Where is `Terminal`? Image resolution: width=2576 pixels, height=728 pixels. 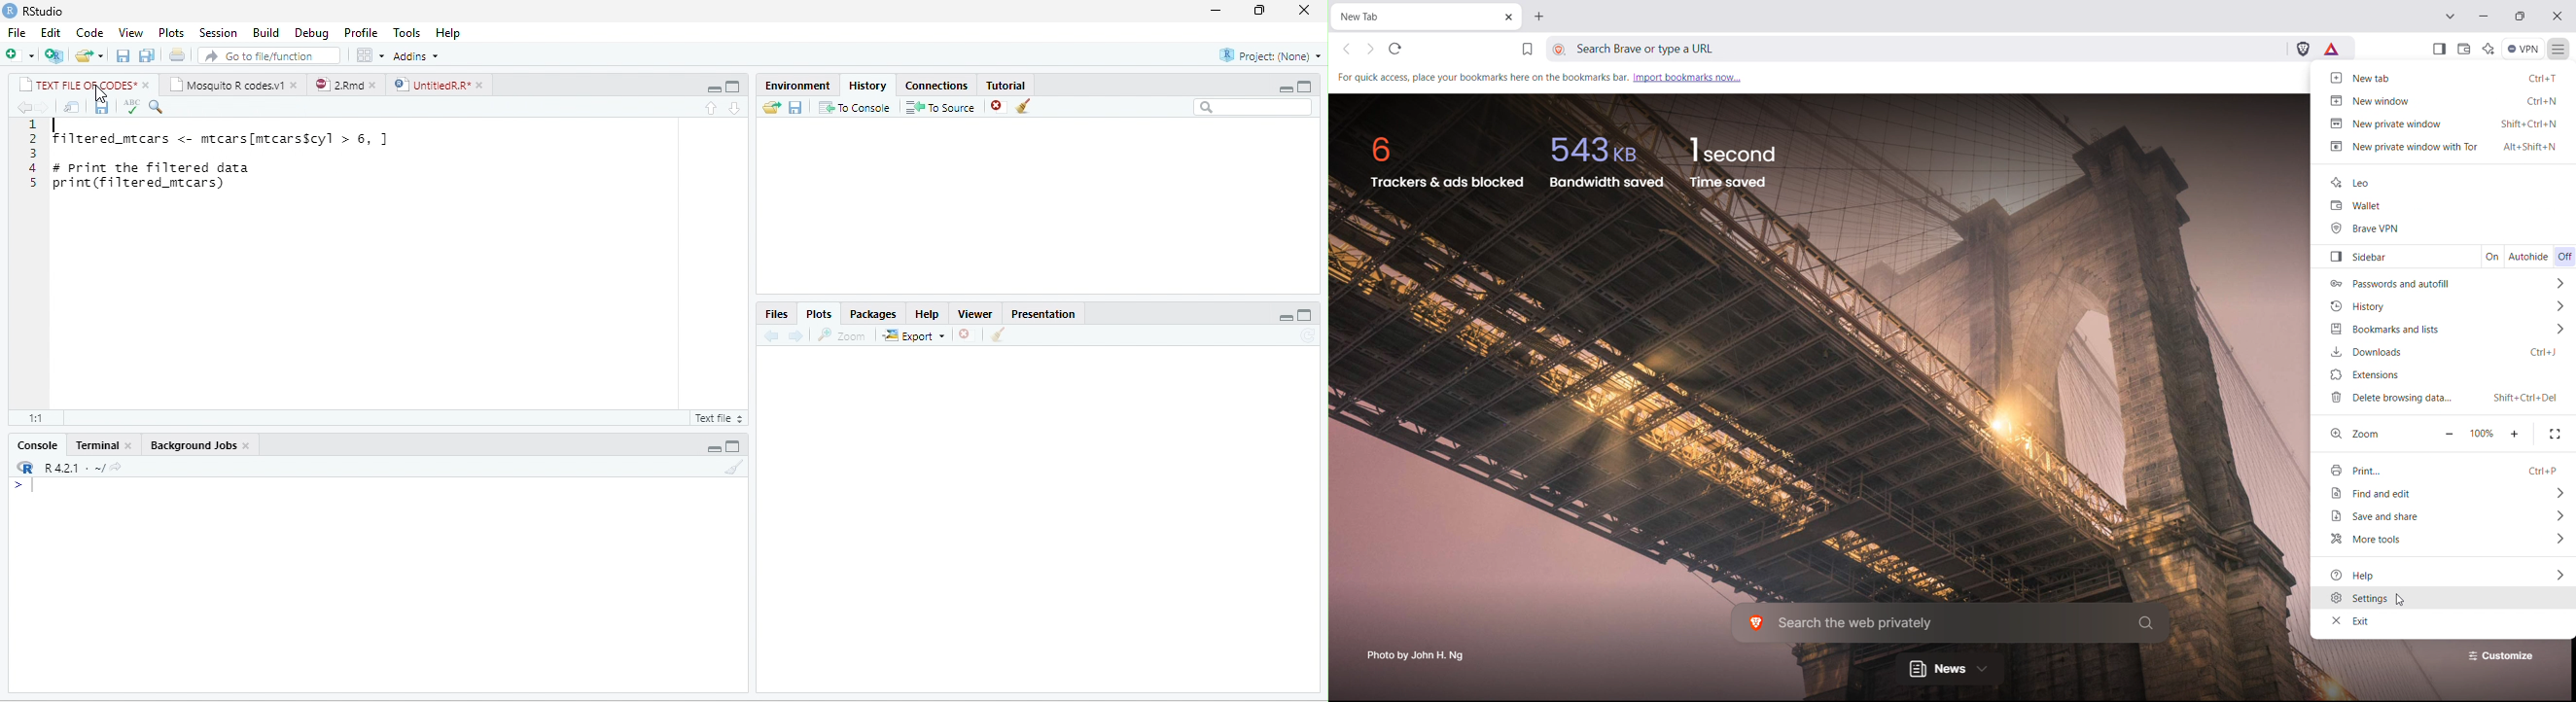
Terminal is located at coordinates (94, 444).